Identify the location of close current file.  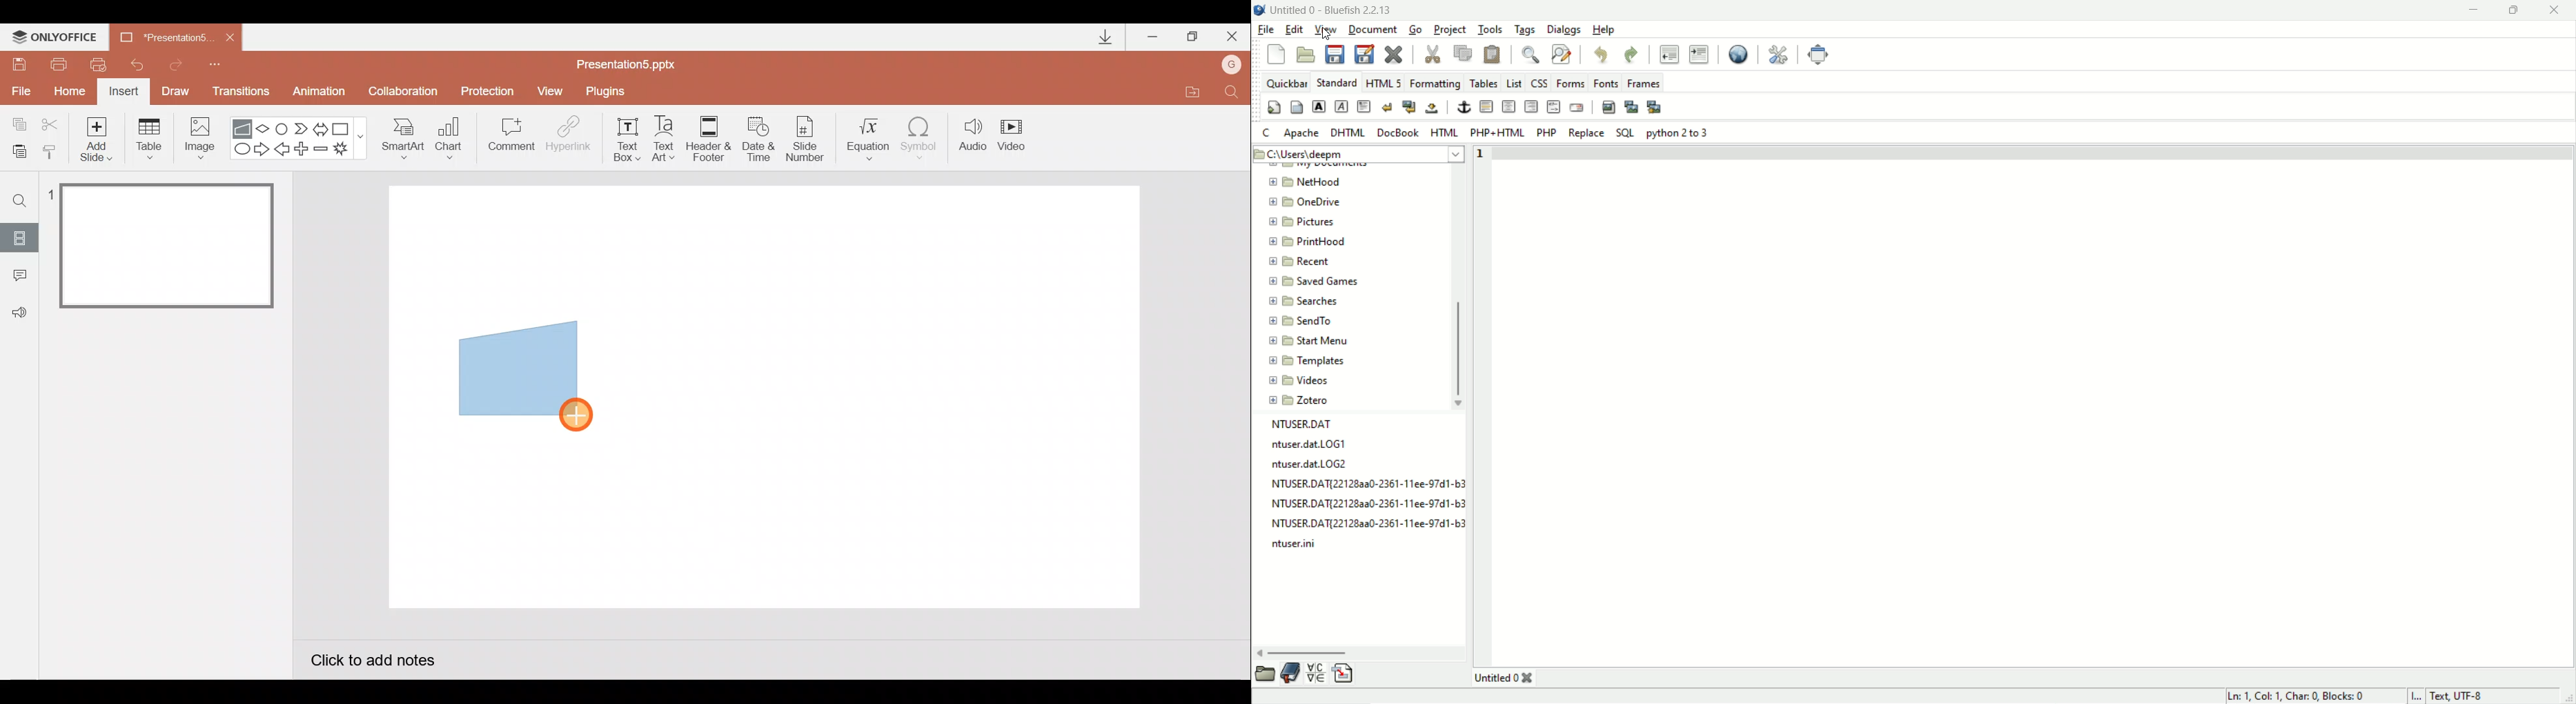
(1397, 55).